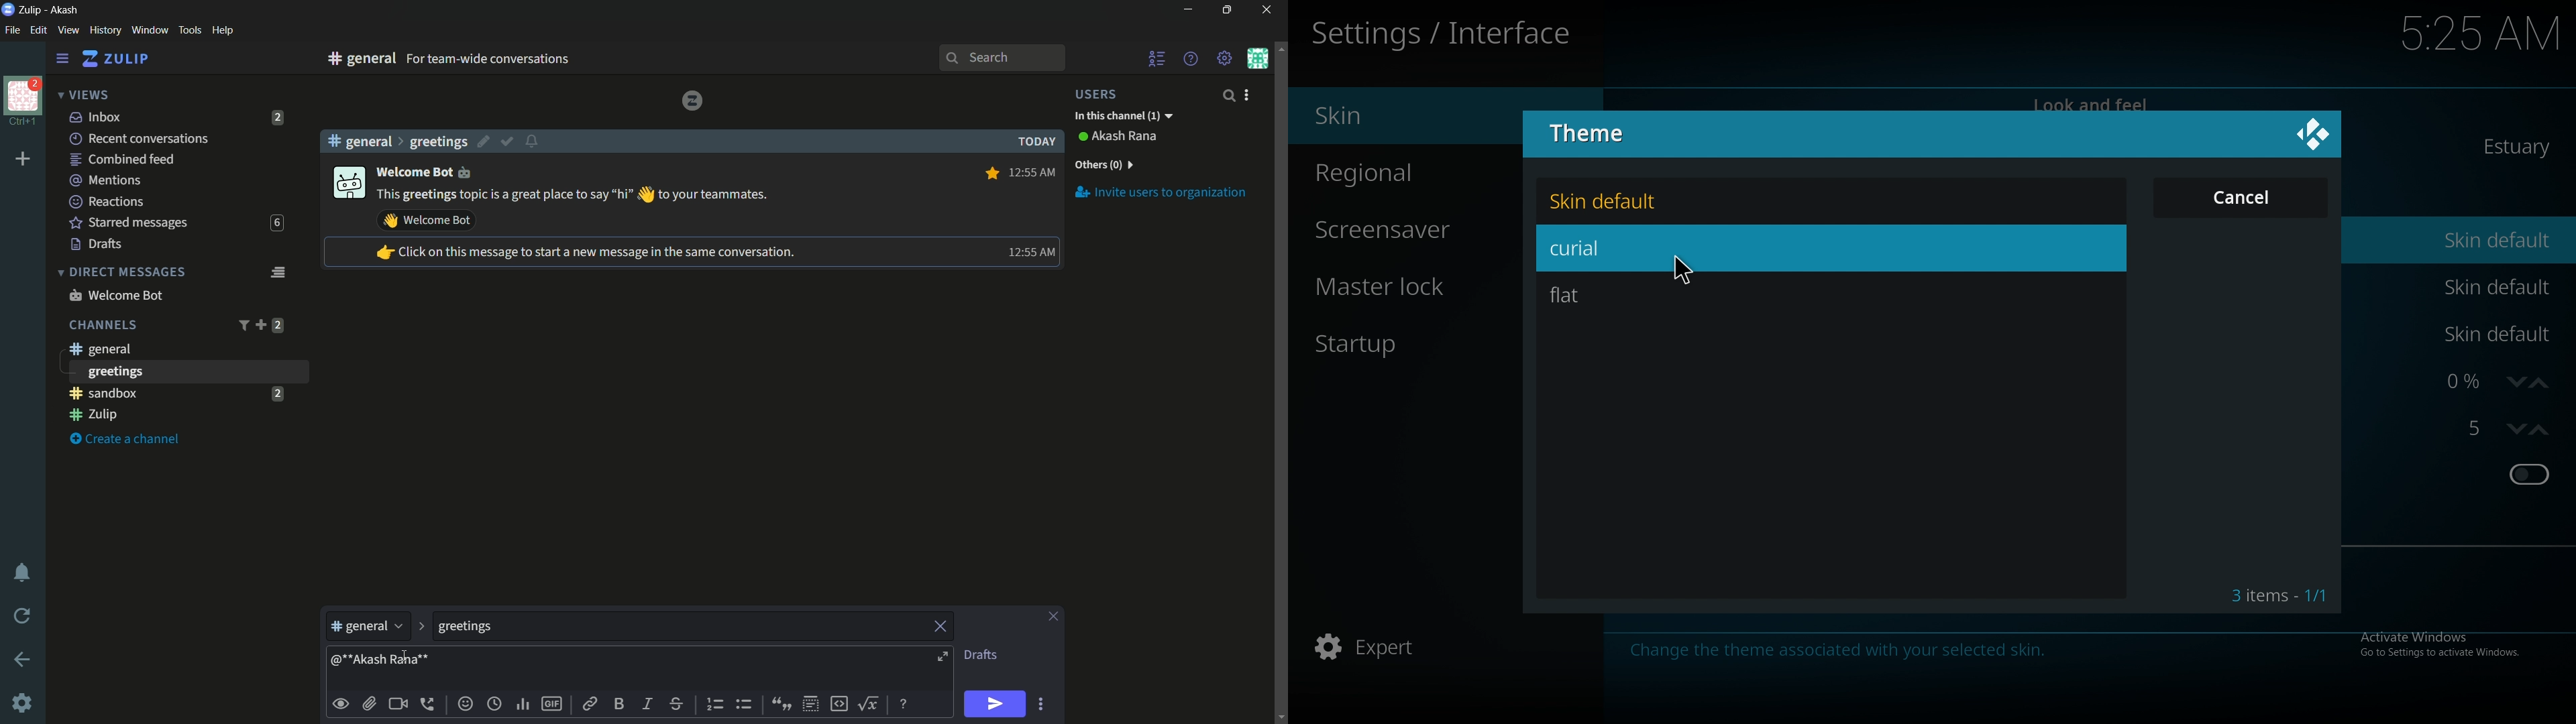 This screenshot has height=728, width=2576. What do you see at coordinates (2494, 287) in the screenshot?
I see `skin default` at bounding box center [2494, 287].